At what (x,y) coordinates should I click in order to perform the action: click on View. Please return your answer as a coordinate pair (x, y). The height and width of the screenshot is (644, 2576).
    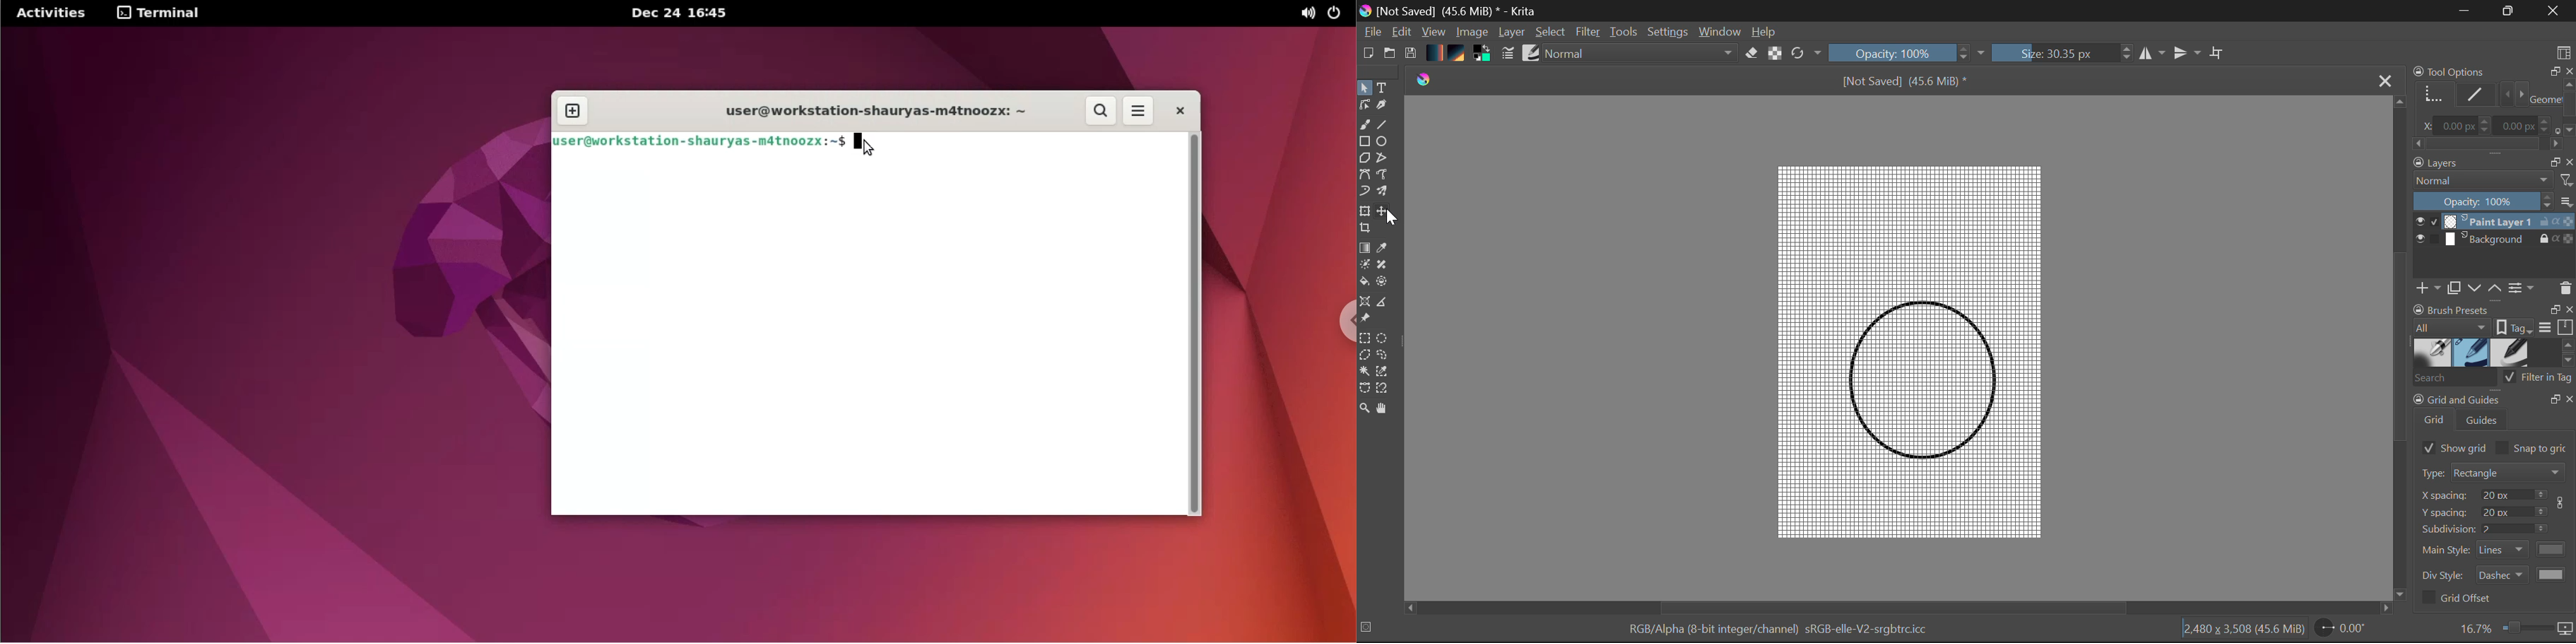
    Looking at the image, I should click on (1434, 32).